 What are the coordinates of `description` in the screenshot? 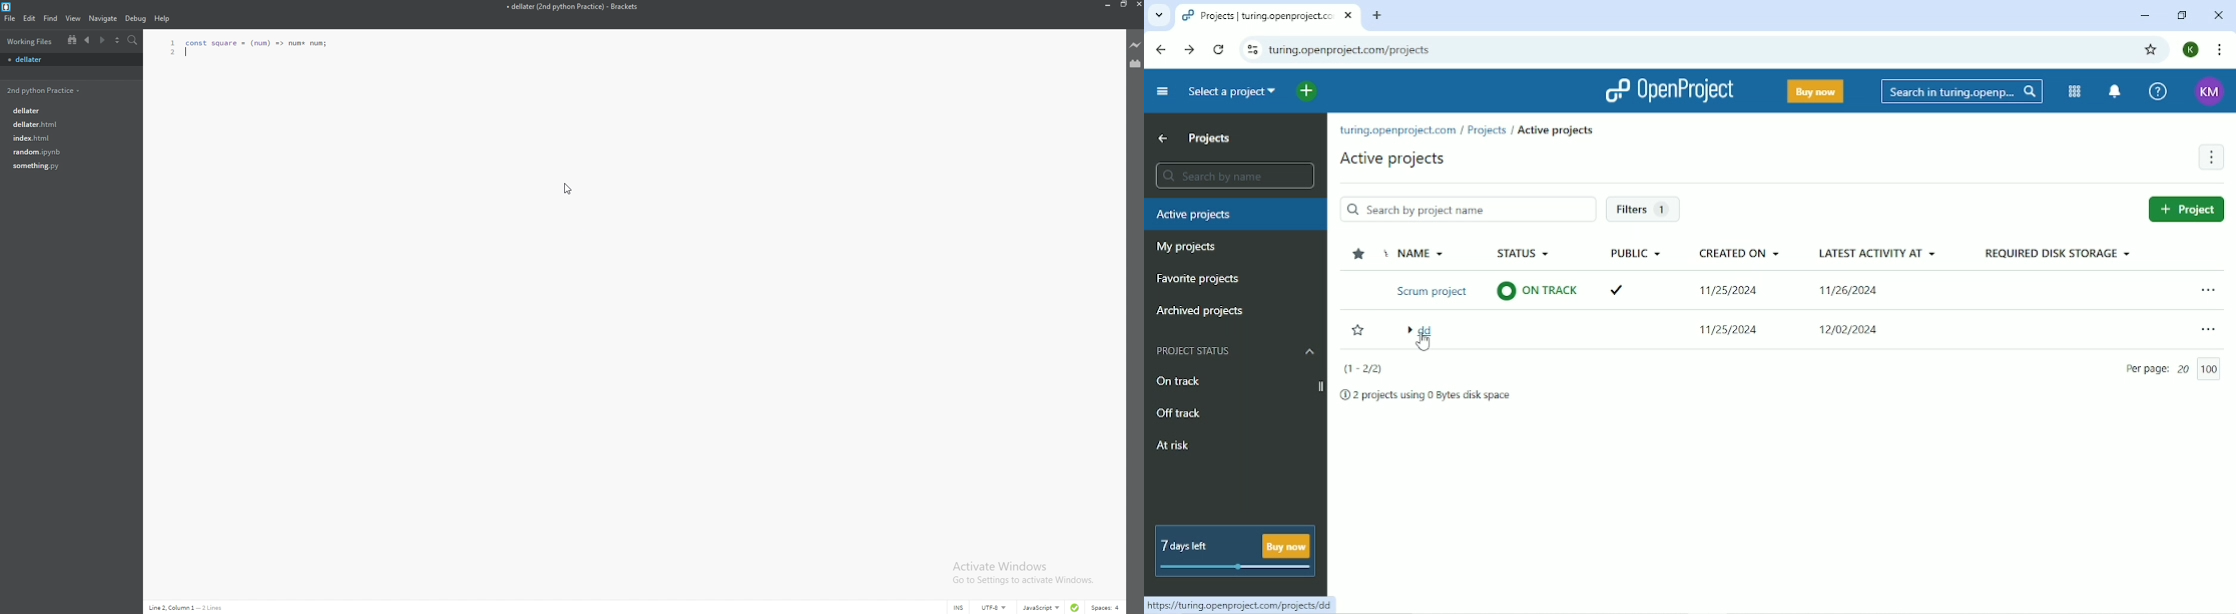 It's located at (196, 602).